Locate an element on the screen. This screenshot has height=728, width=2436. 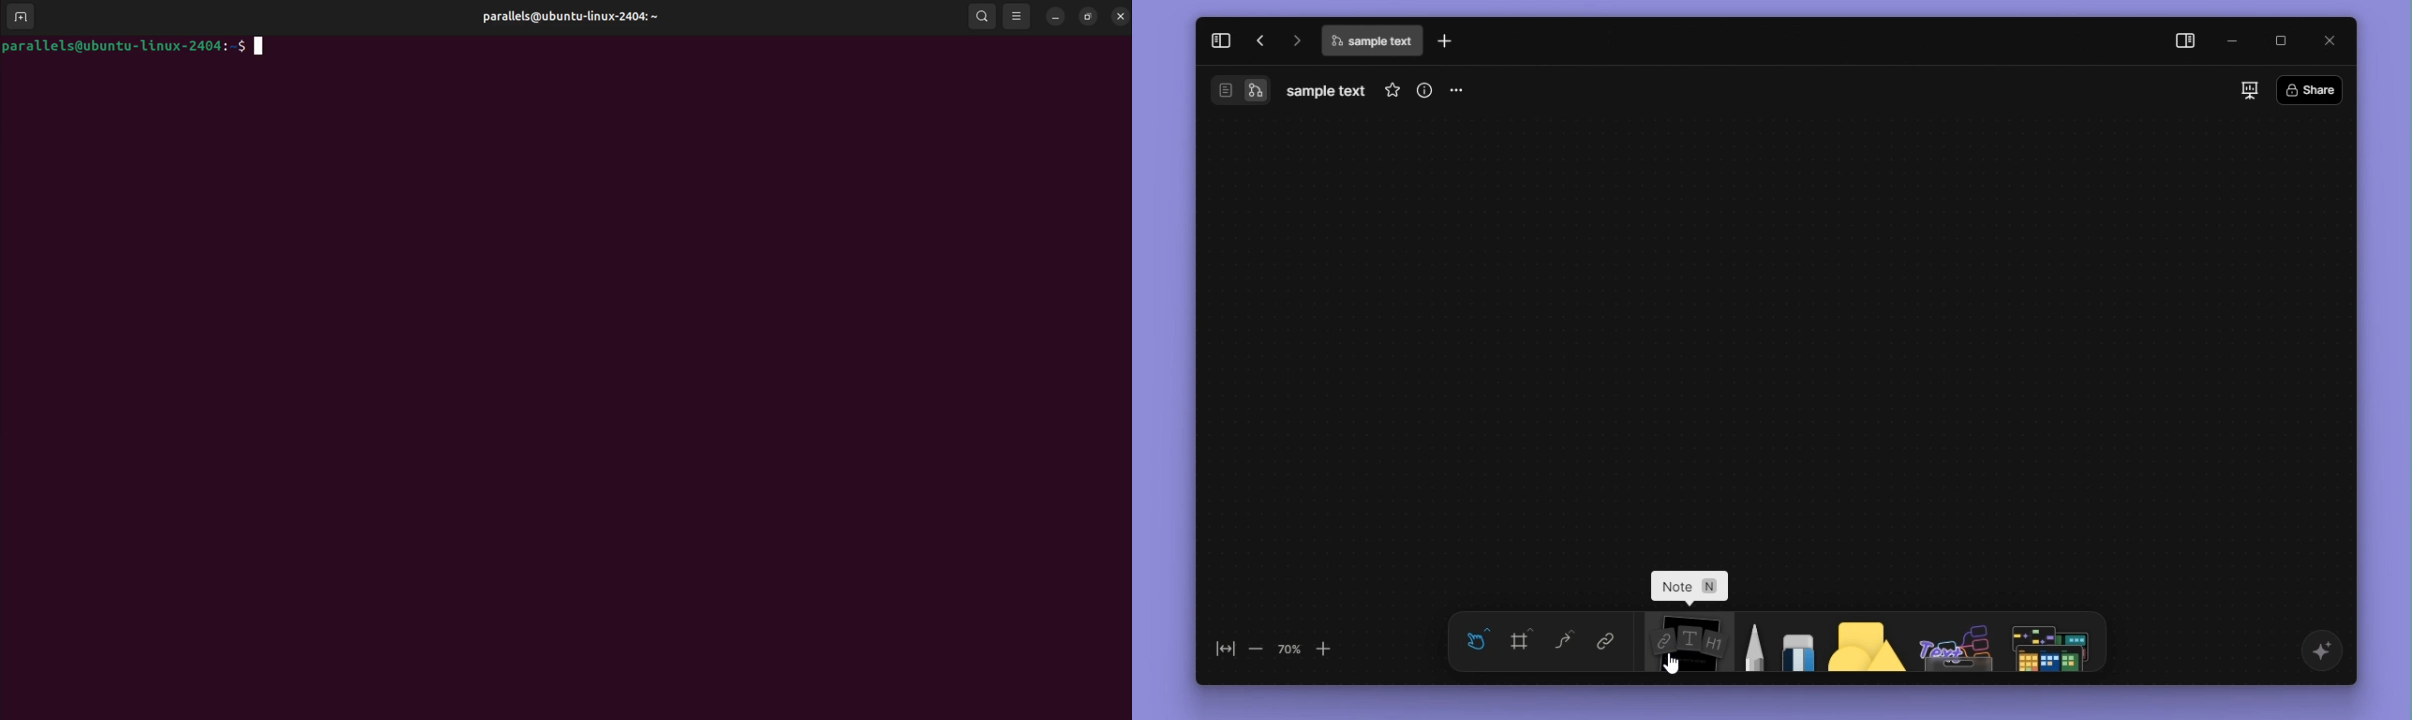
file name is located at coordinates (1371, 43).